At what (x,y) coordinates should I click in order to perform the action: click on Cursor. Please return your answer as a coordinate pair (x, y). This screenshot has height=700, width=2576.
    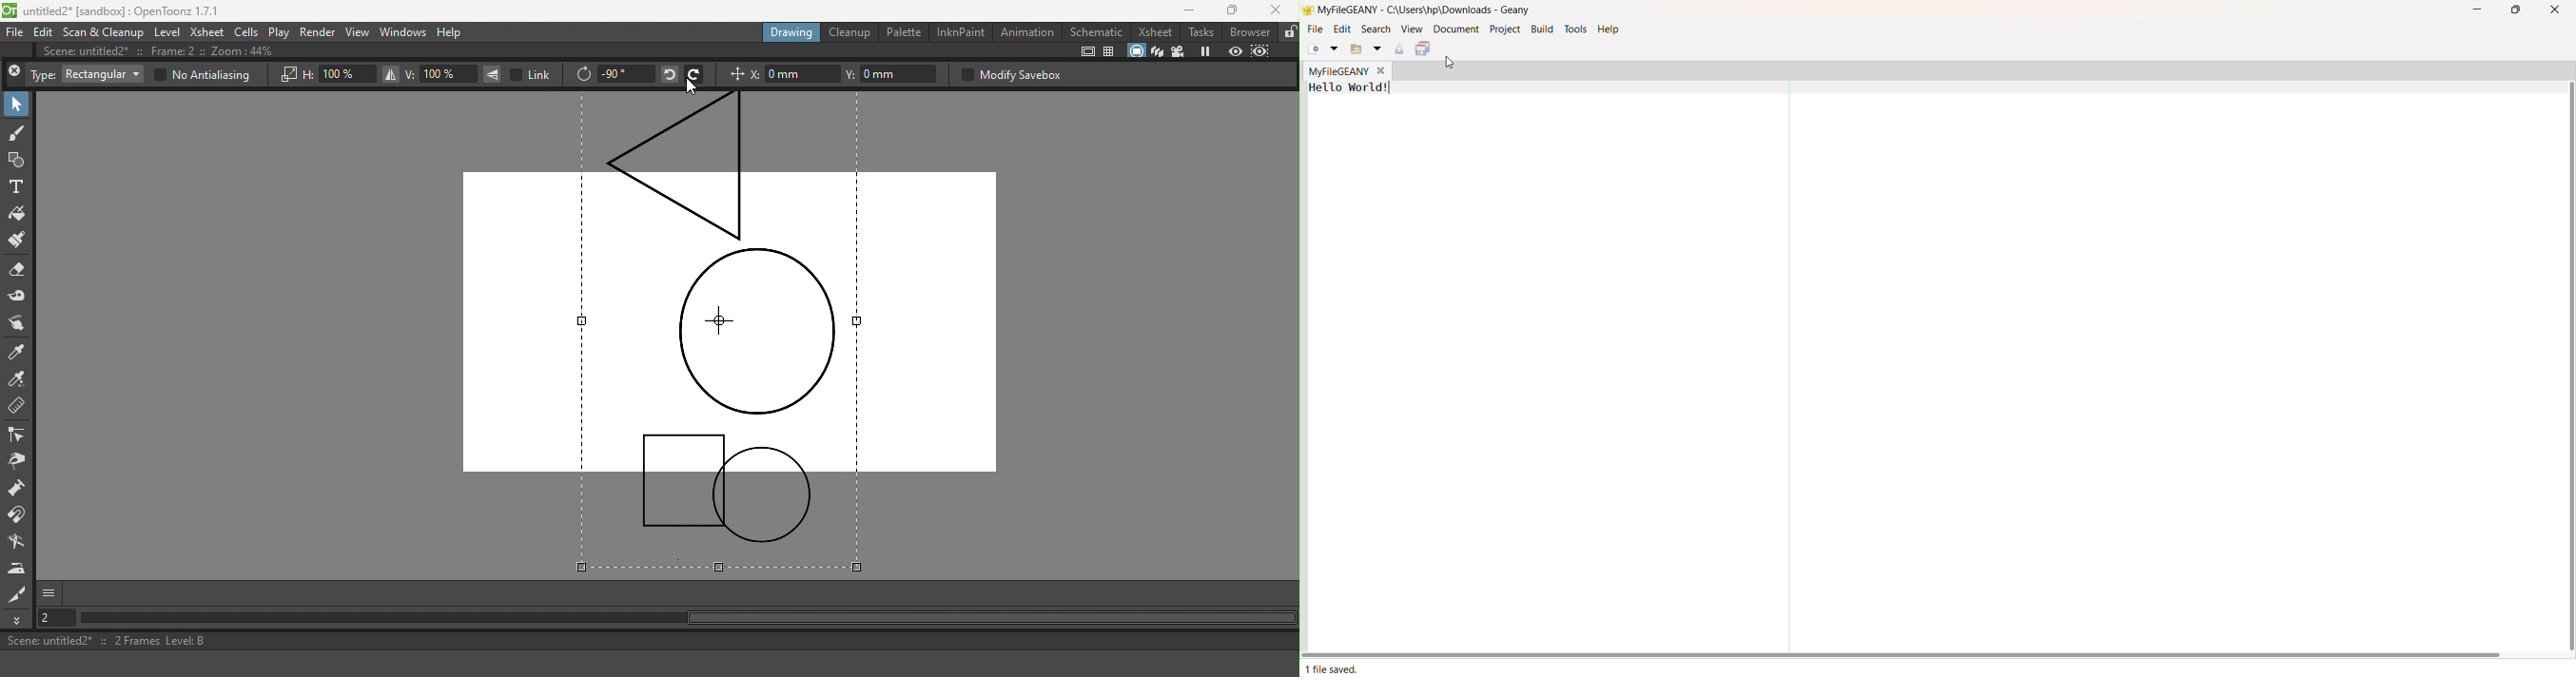
    Looking at the image, I should click on (691, 87).